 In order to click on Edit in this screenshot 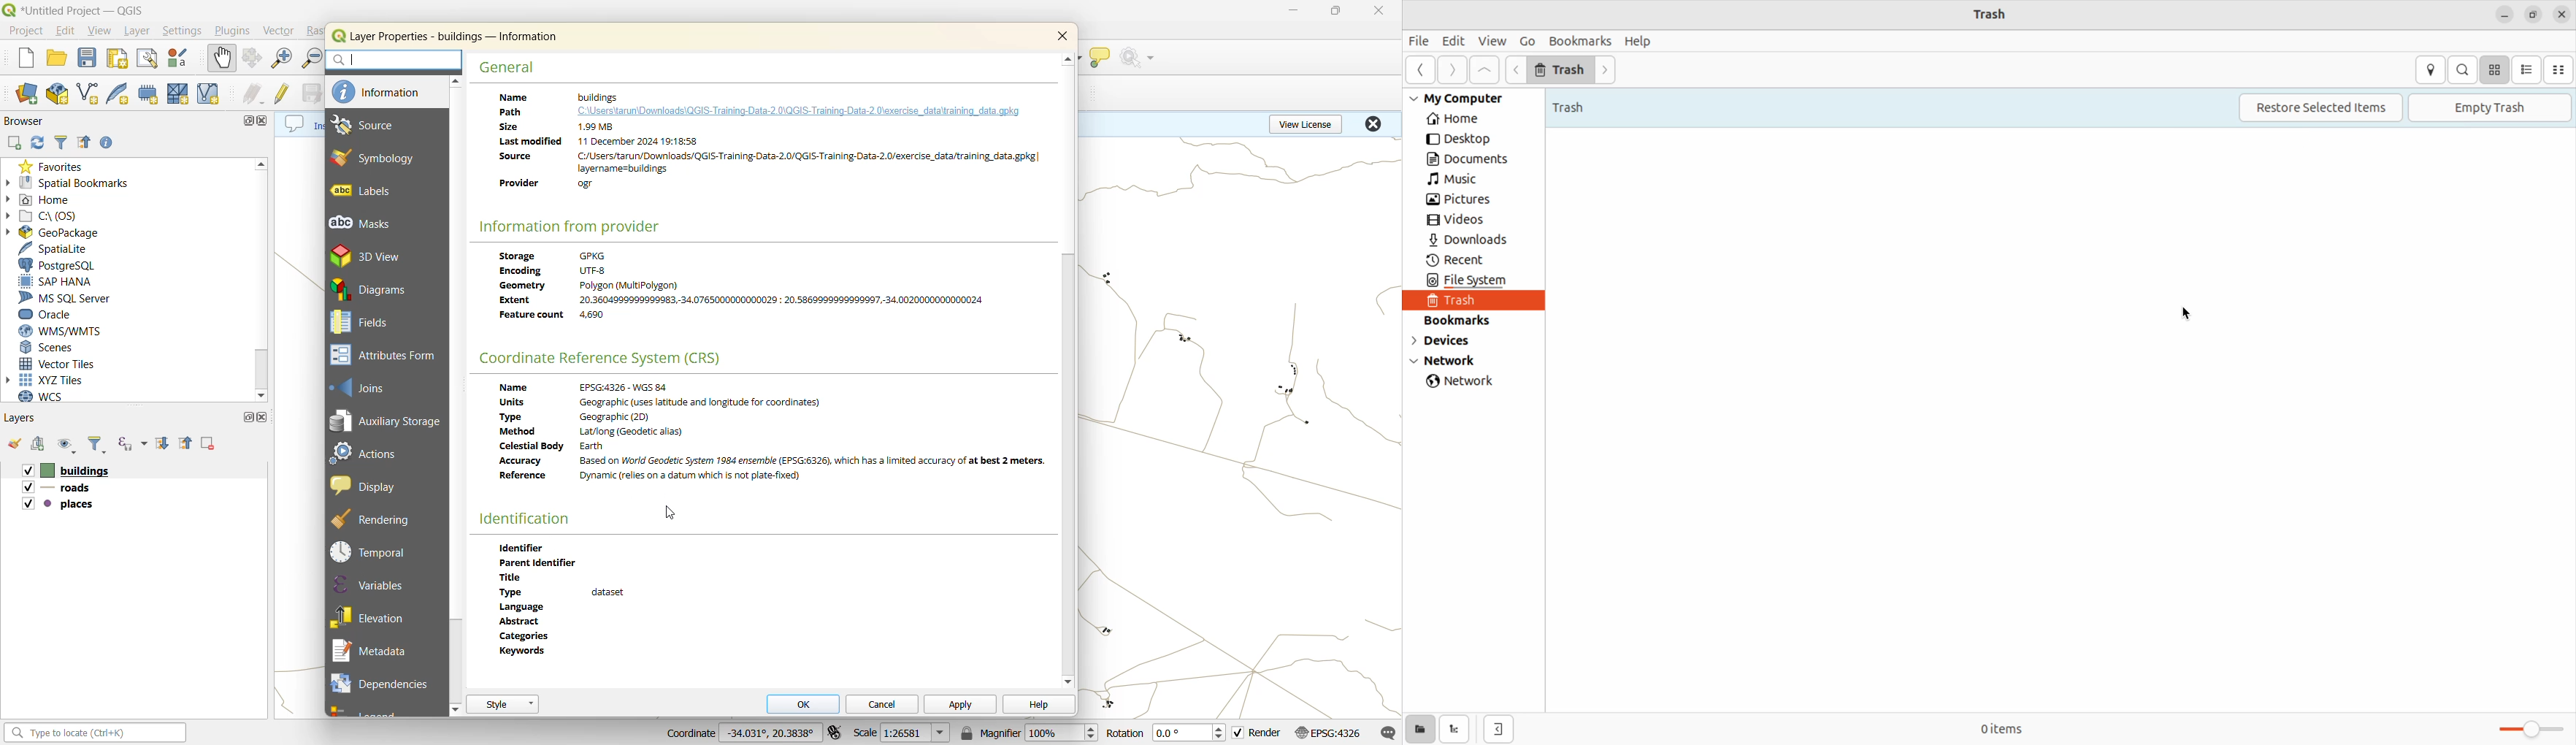, I will do `click(1454, 40)`.